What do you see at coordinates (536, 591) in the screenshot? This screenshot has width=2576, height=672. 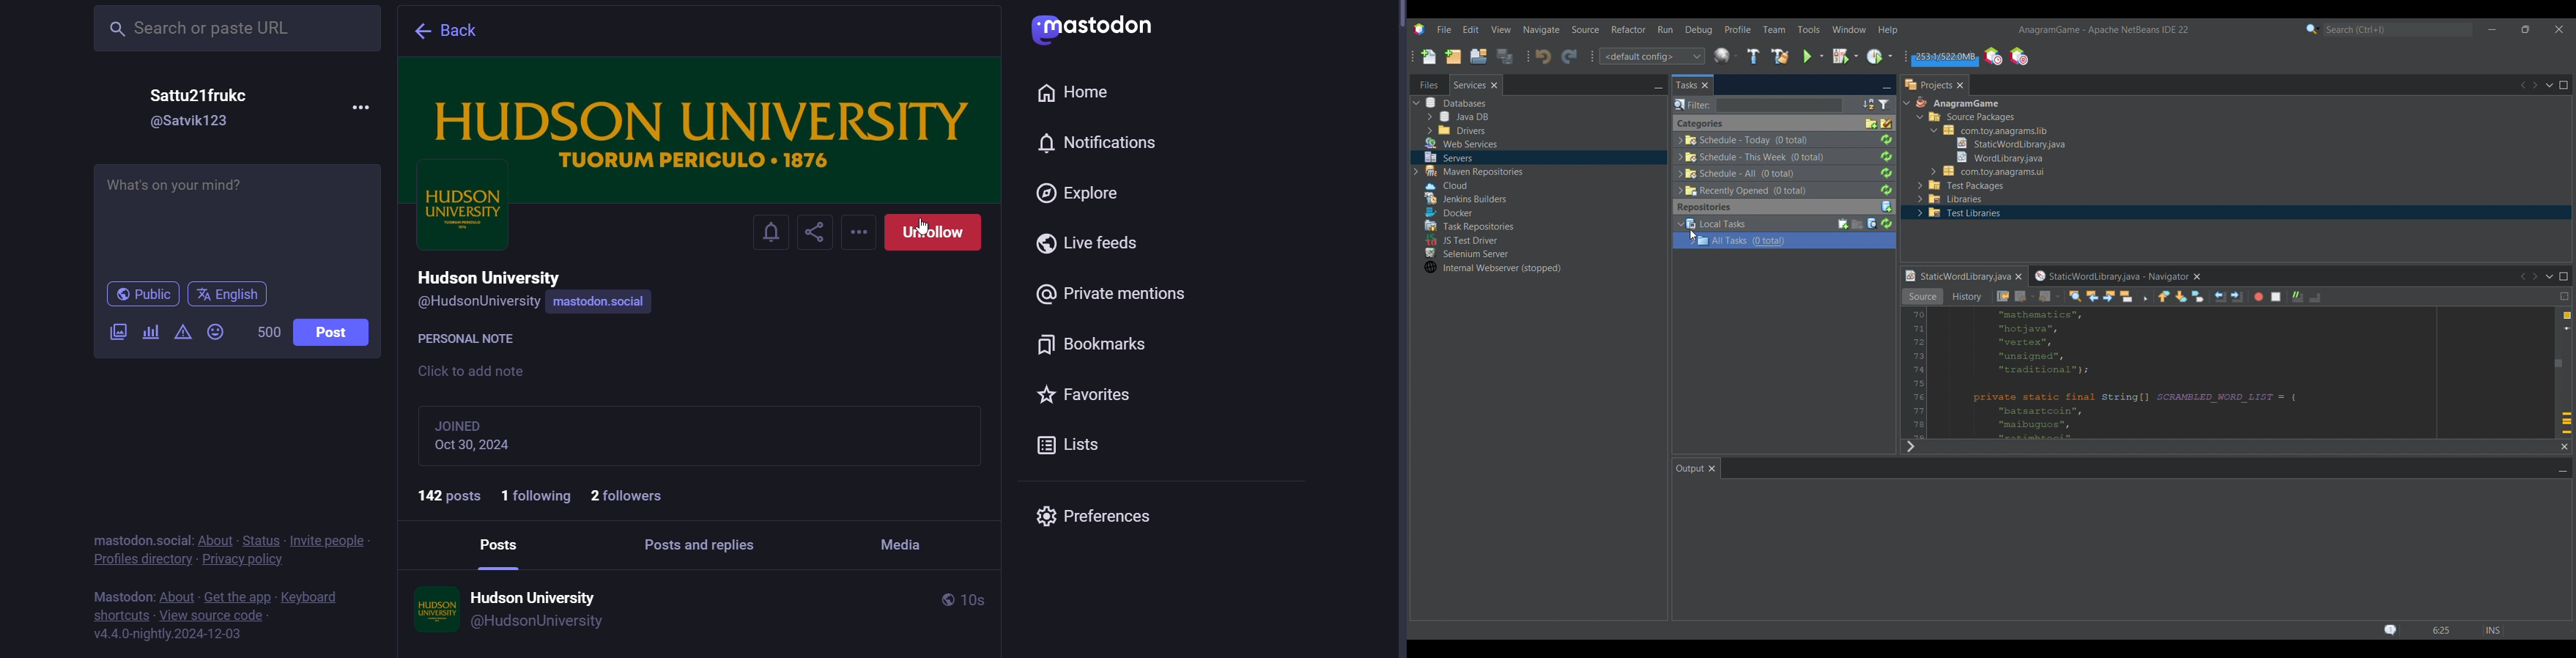 I see `Hudson University` at bounding box center [536, 591].